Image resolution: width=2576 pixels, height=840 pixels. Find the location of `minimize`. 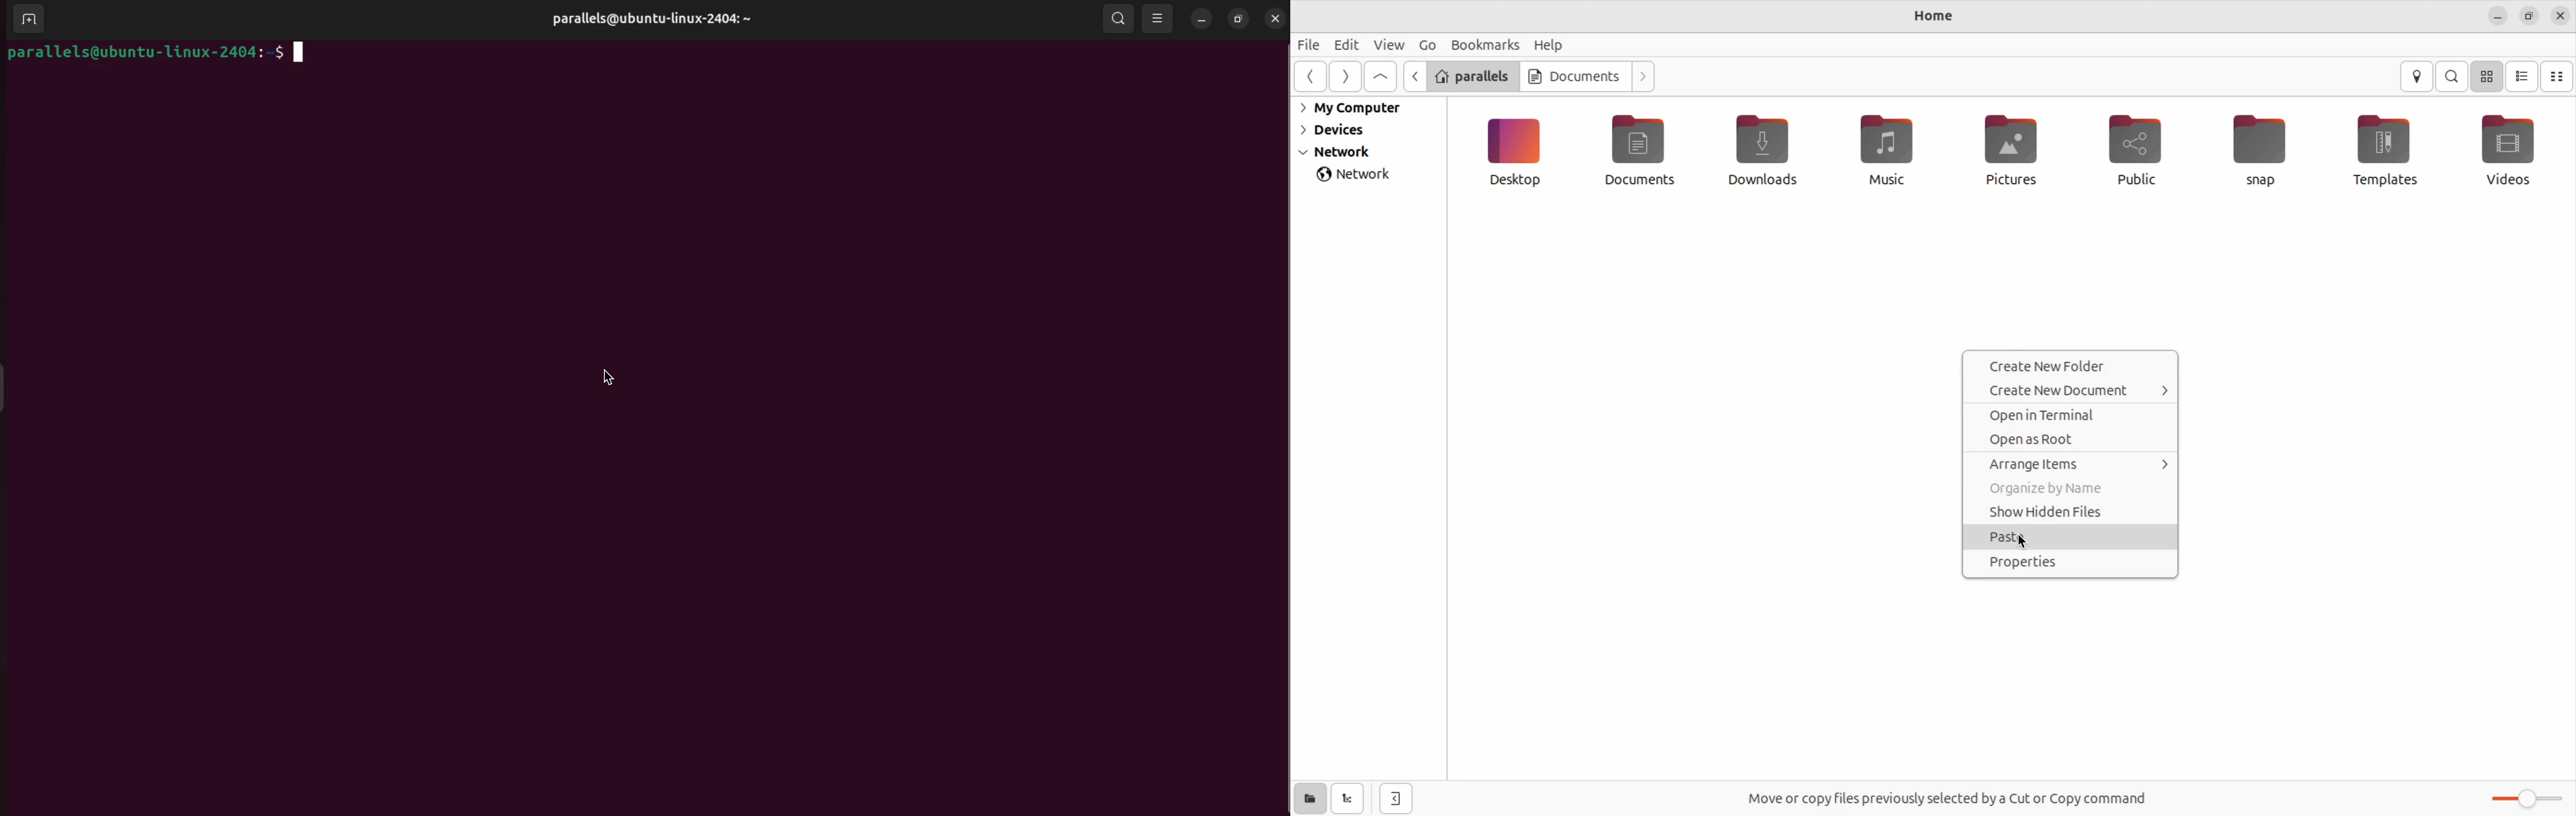

minimize is located at coordinates (2499, 16).